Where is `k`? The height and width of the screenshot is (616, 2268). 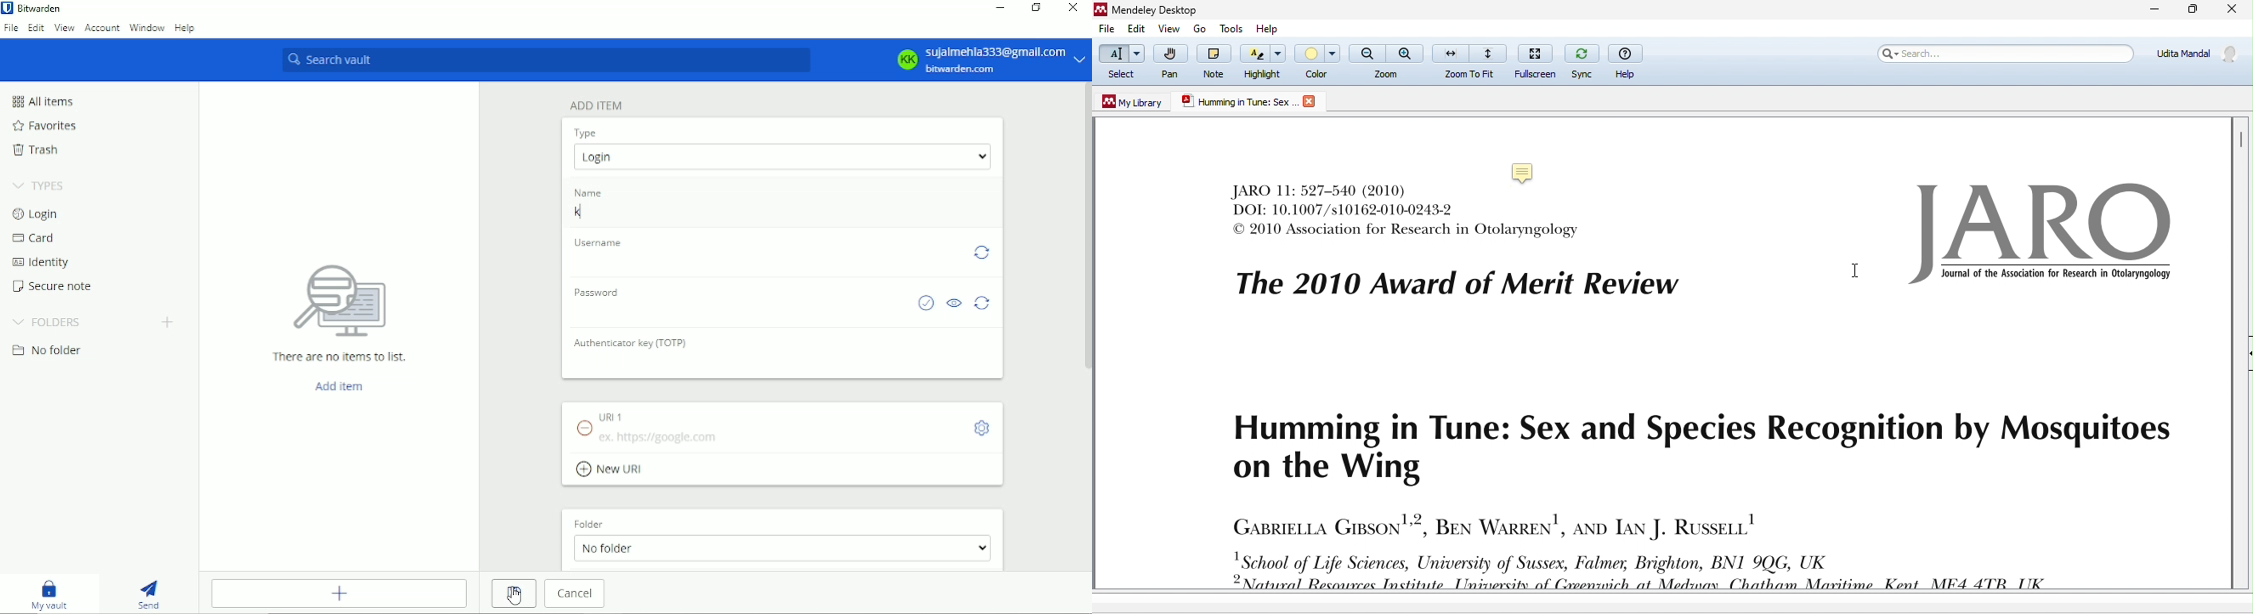
k is located at coordinates (780, 215).